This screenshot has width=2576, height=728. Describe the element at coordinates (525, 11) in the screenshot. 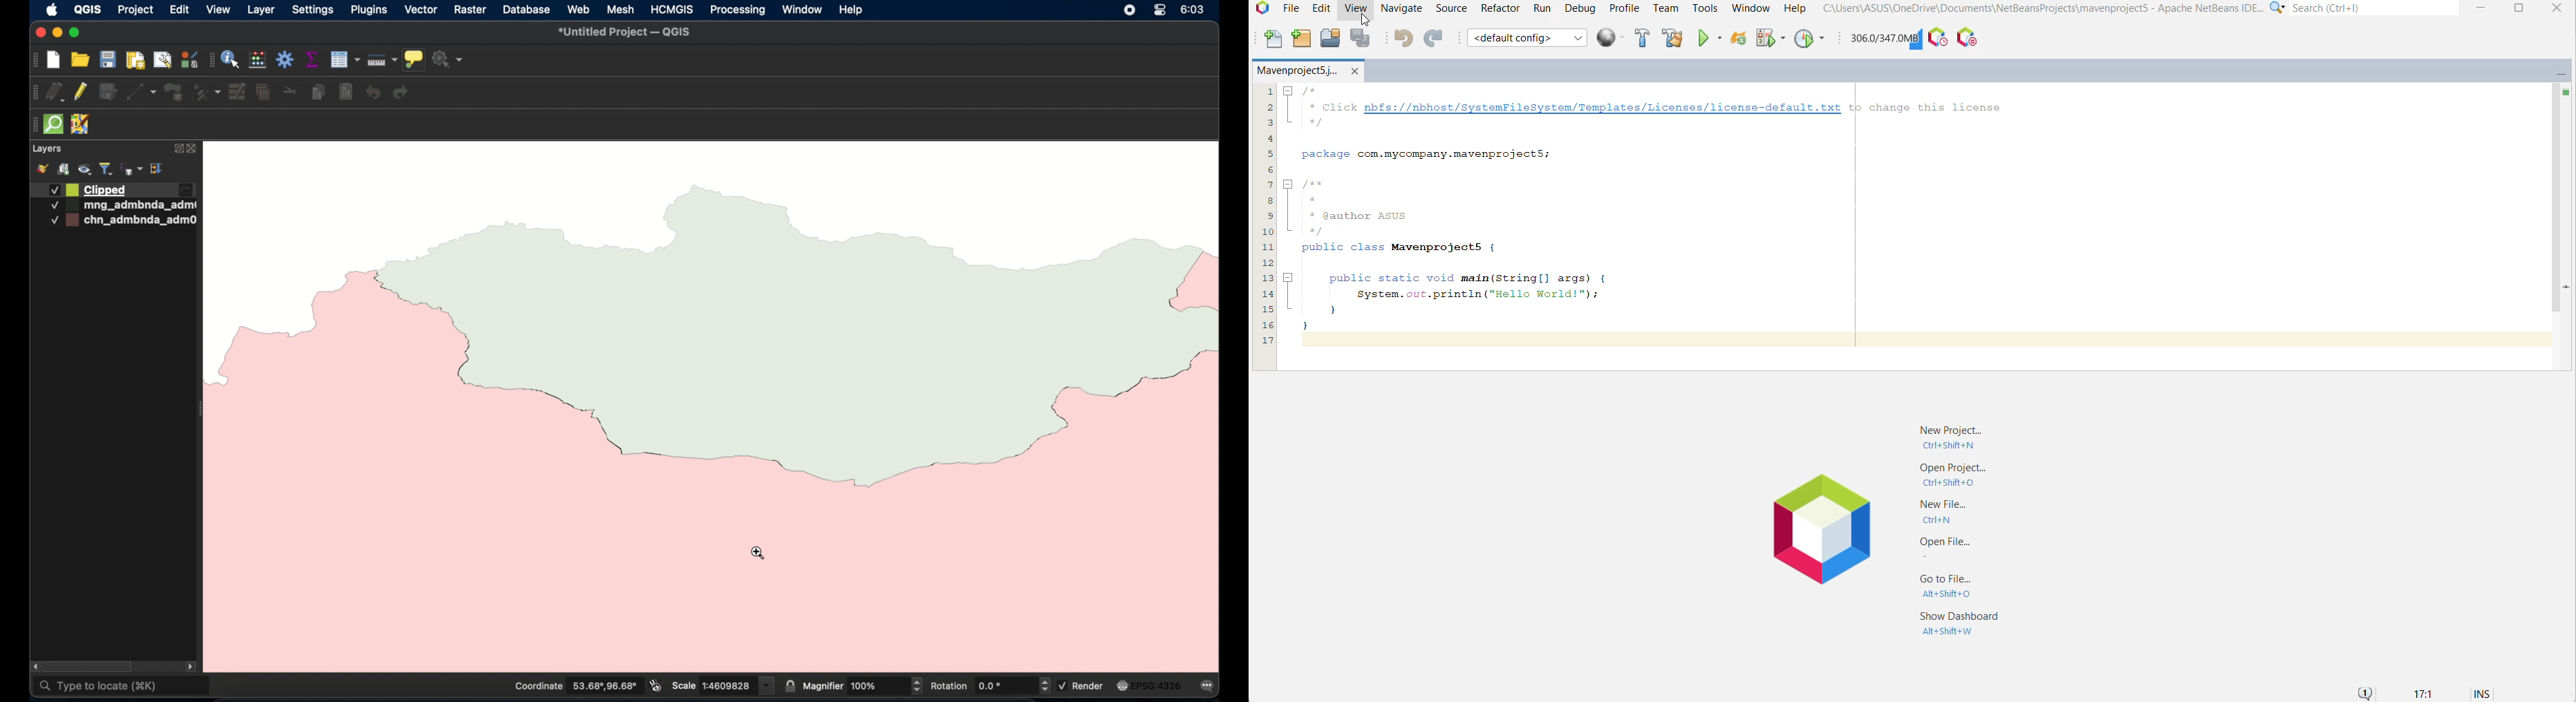

I see `database` at that location.